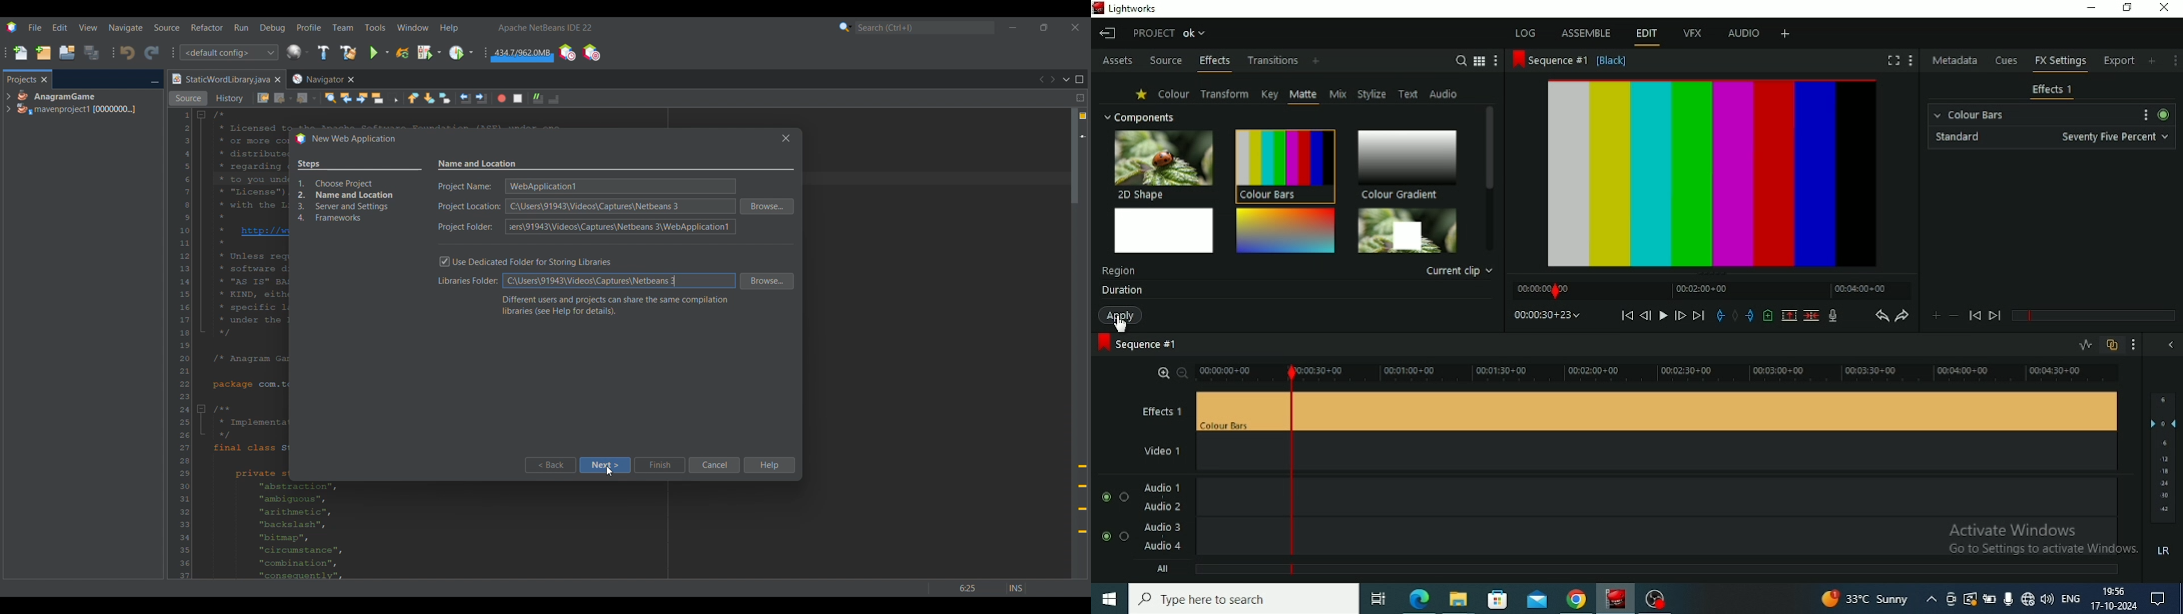 This screenshot has height=616, width=2184. I want to click on video recorder, so click(1953, 599).